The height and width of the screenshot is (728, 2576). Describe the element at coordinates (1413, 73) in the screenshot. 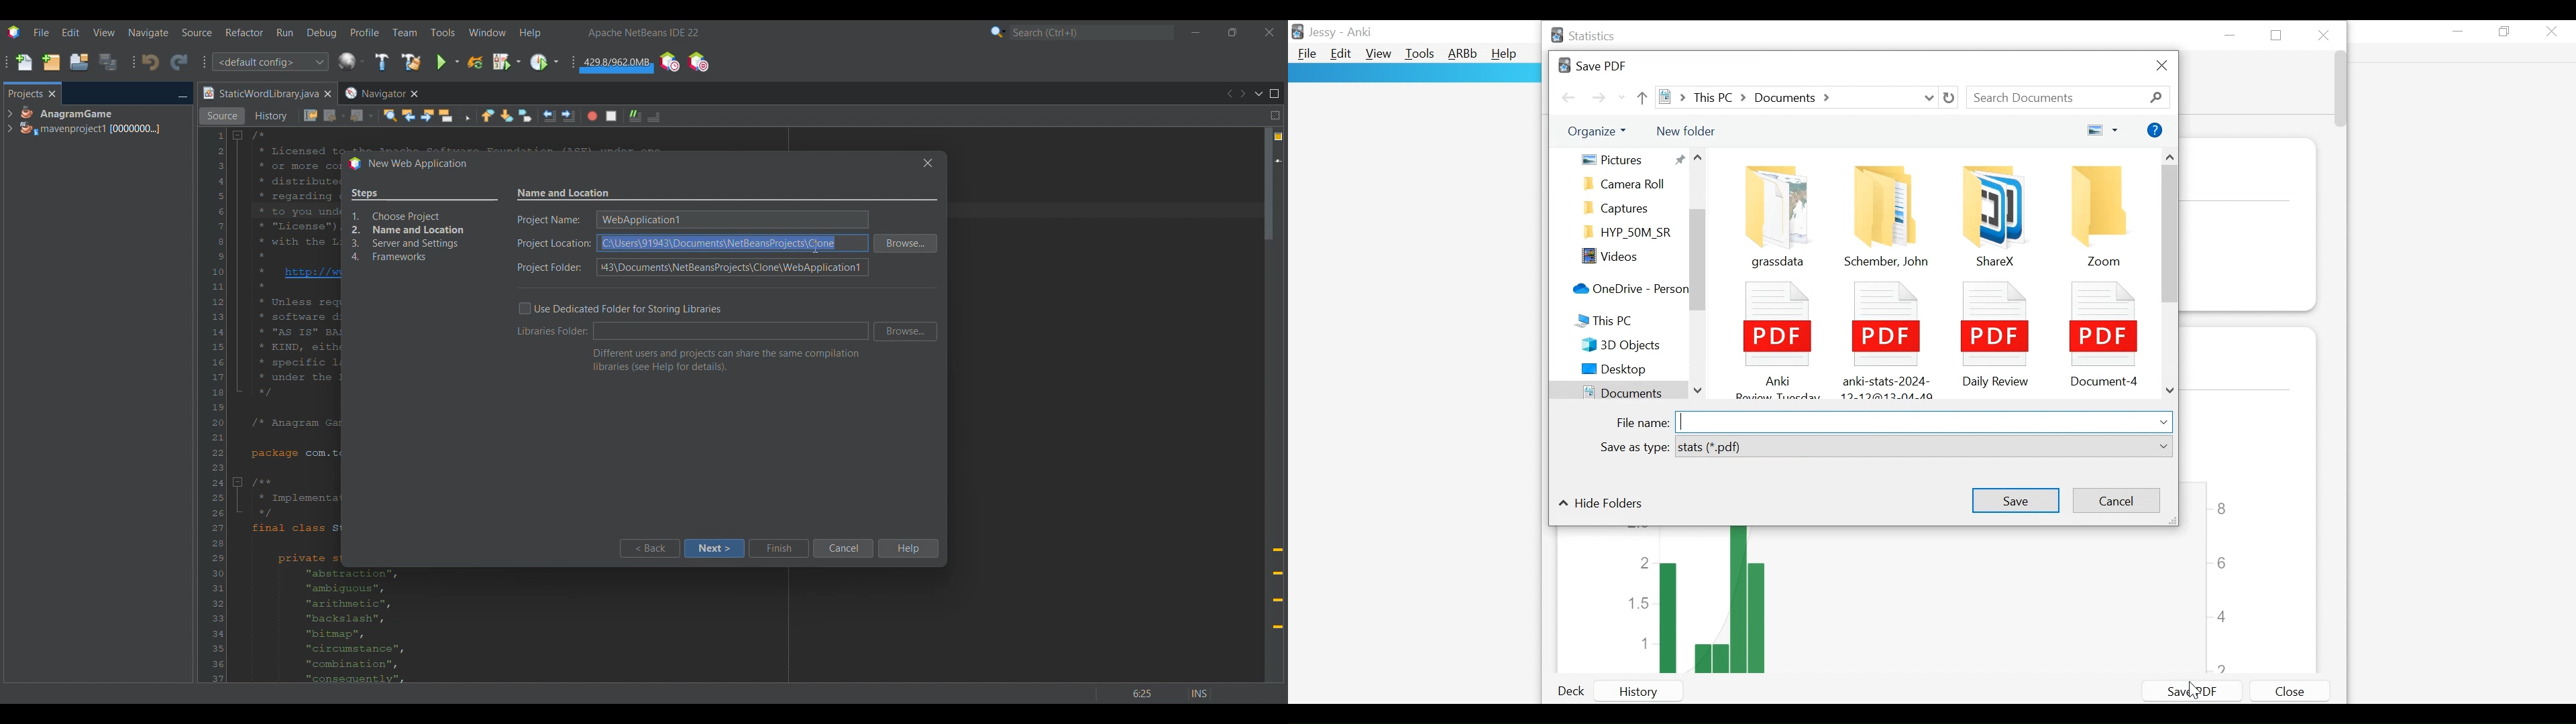

I see `rectangle panel` at that location.